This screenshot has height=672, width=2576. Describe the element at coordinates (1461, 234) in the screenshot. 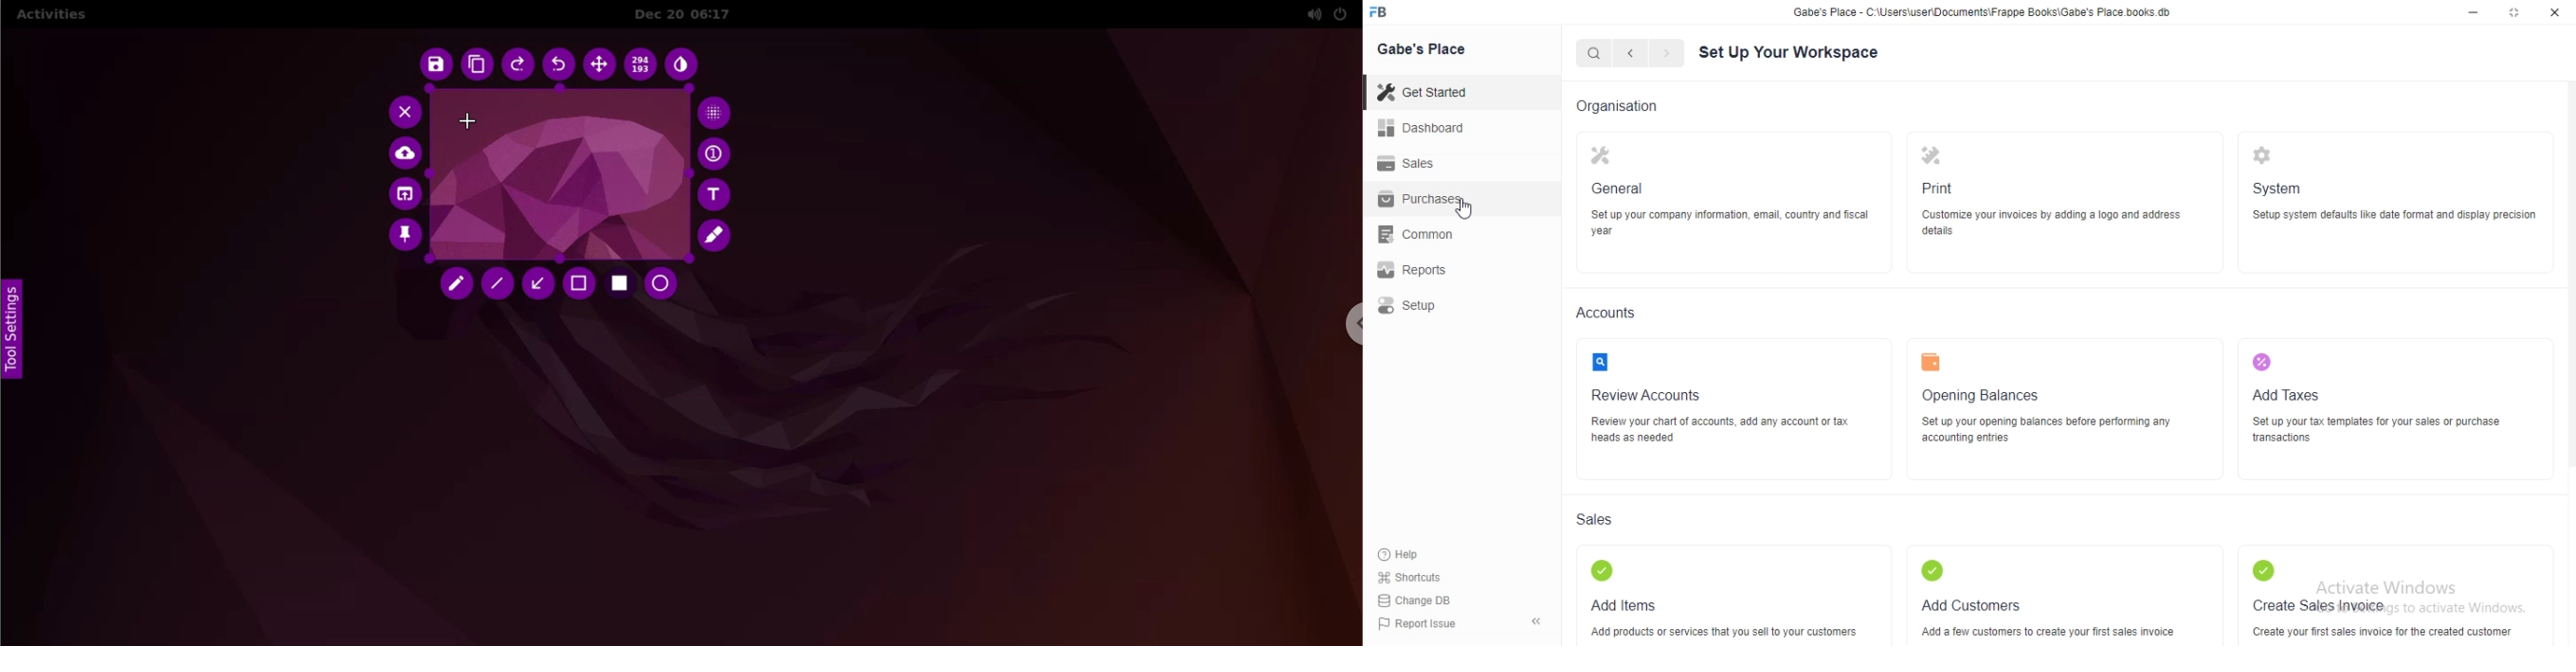

I see `common` at that location.